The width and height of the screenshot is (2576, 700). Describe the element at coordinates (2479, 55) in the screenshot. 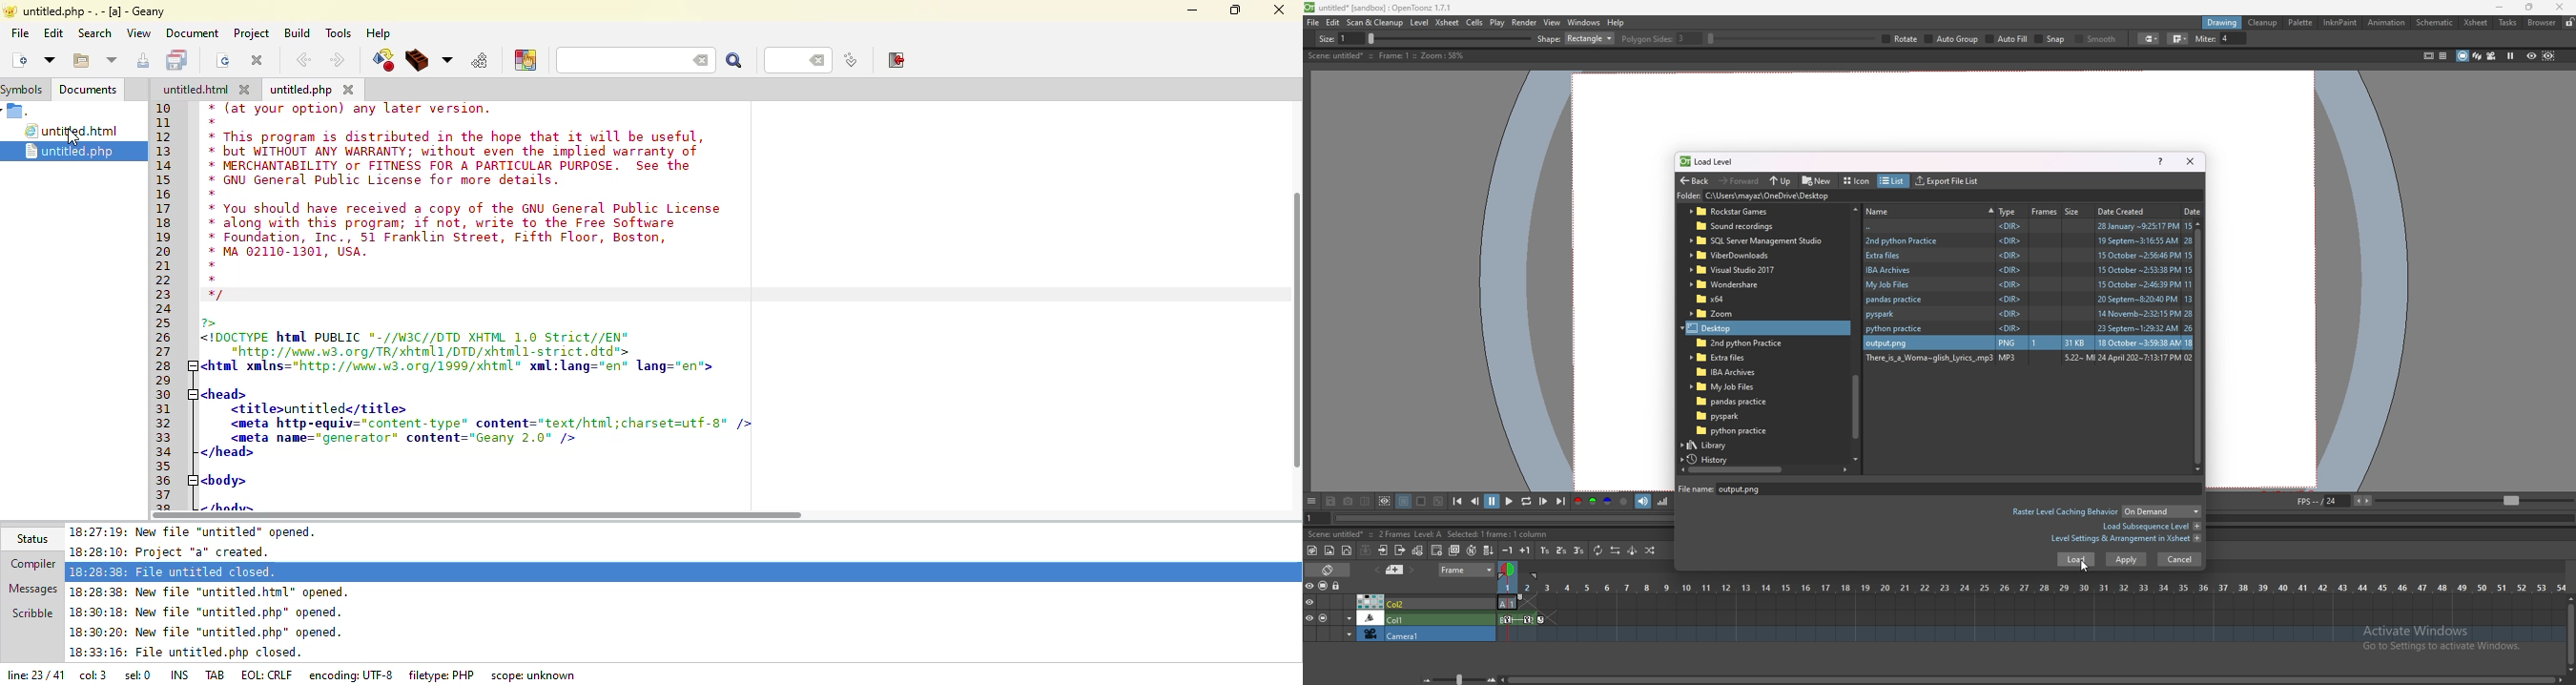

I see `3d view` at that location.